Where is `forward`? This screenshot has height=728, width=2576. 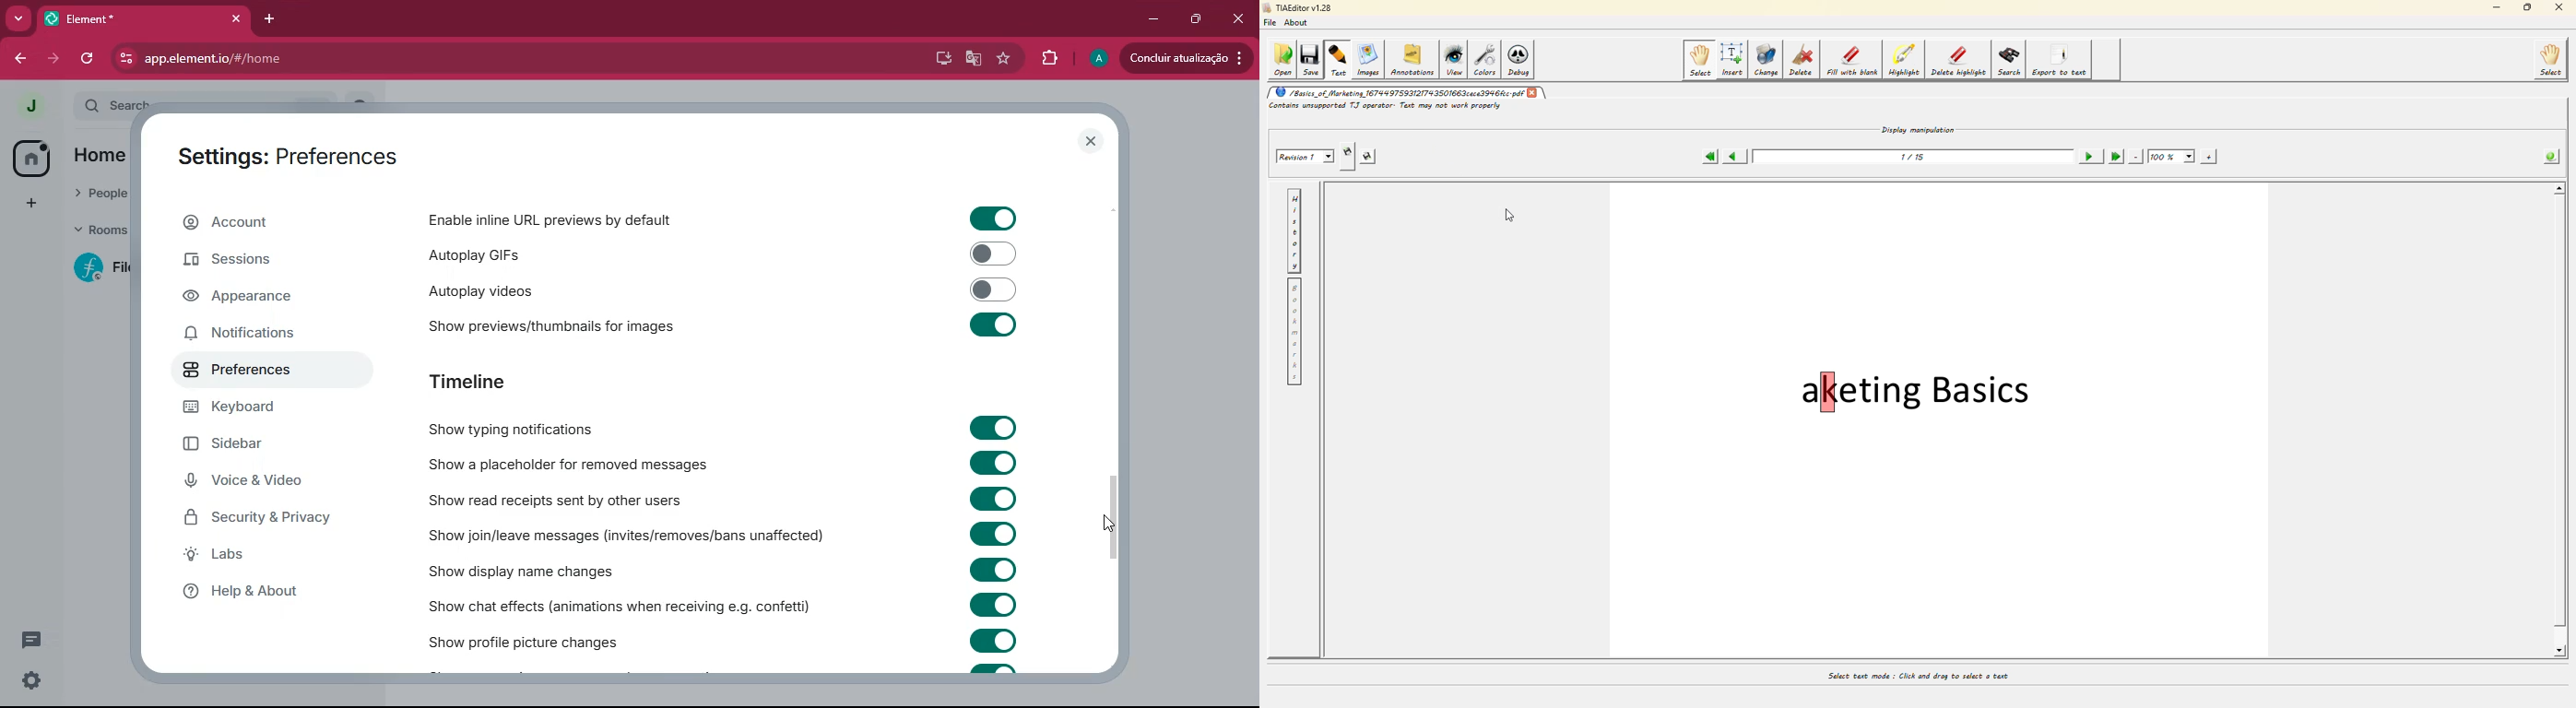
forward is located at coordinates (55, 59).